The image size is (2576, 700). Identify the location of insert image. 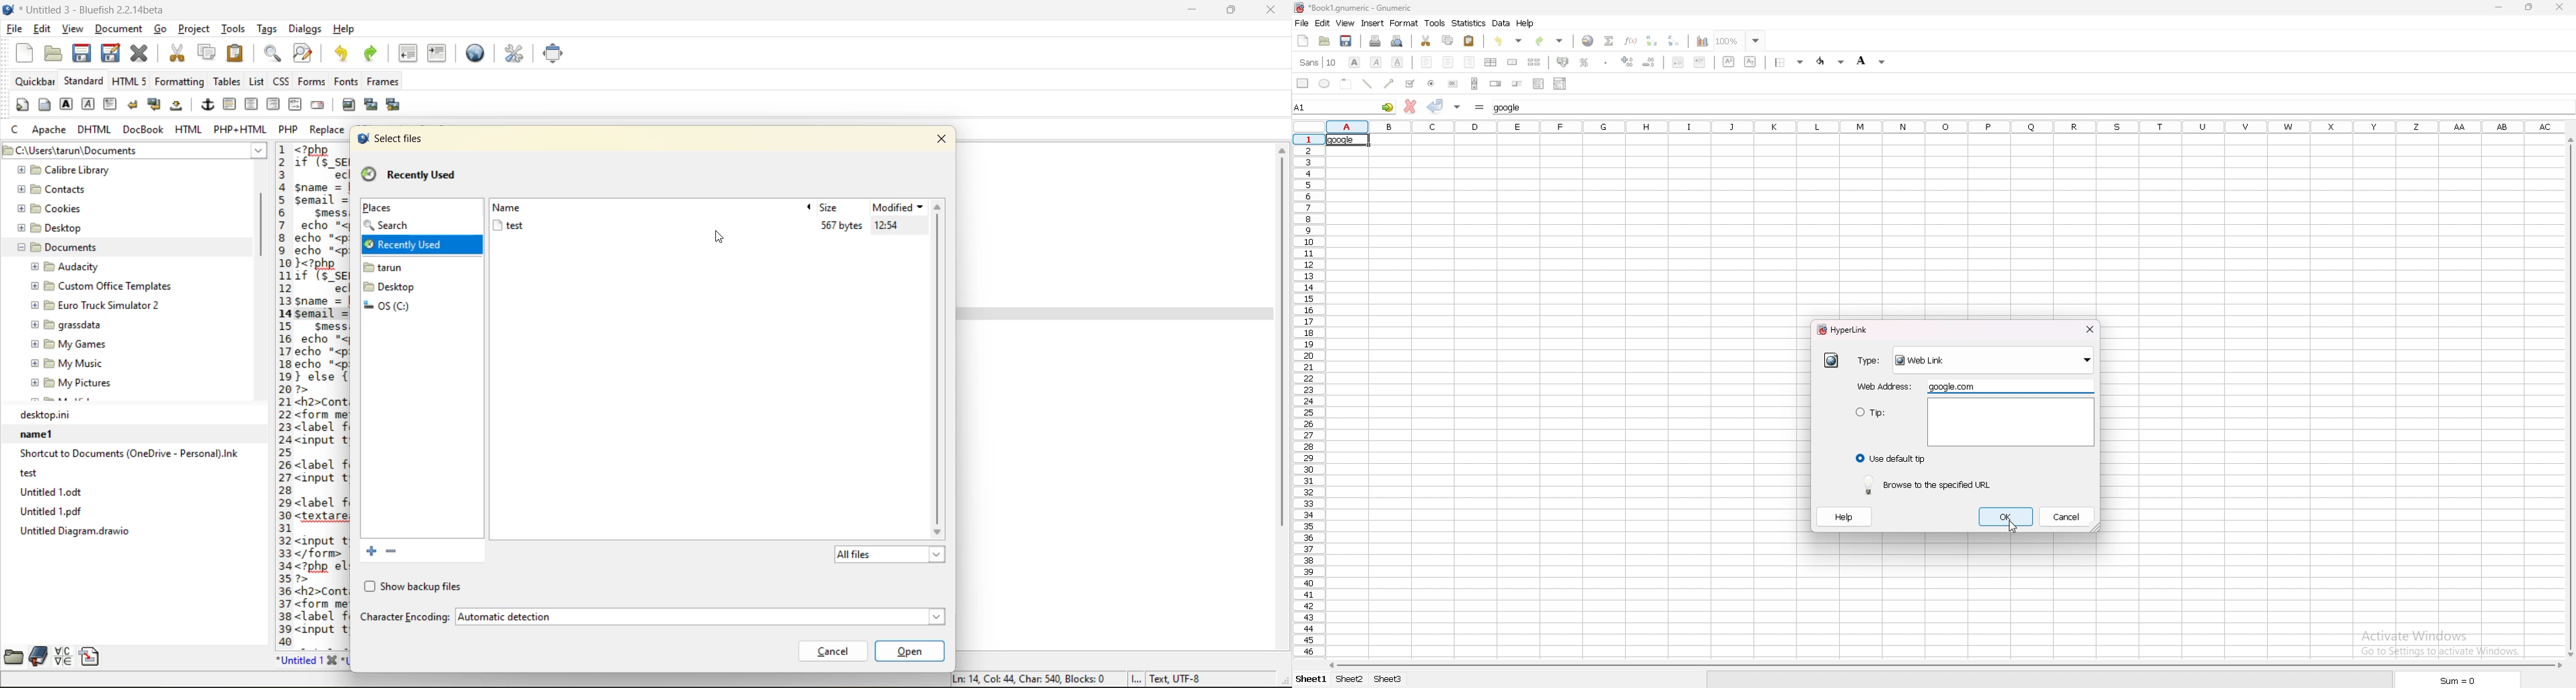
(351, 105).